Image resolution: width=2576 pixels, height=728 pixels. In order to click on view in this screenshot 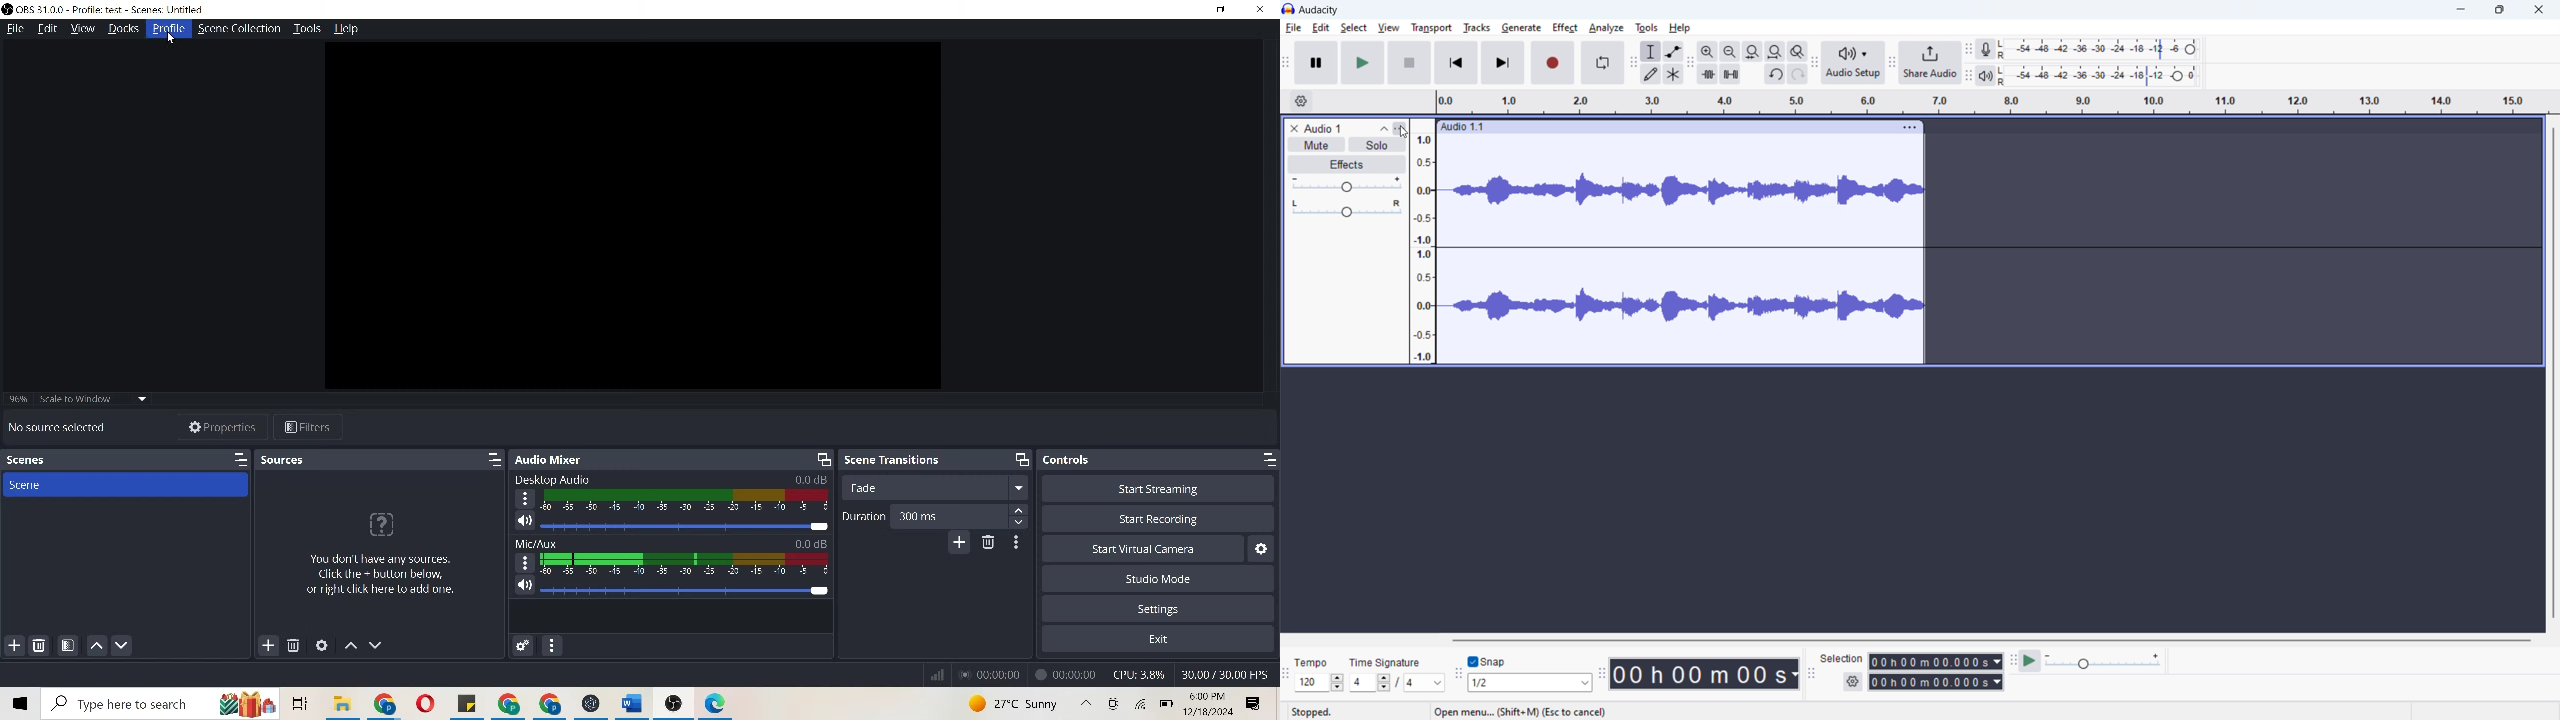, I will do `click(1389, 27)`.